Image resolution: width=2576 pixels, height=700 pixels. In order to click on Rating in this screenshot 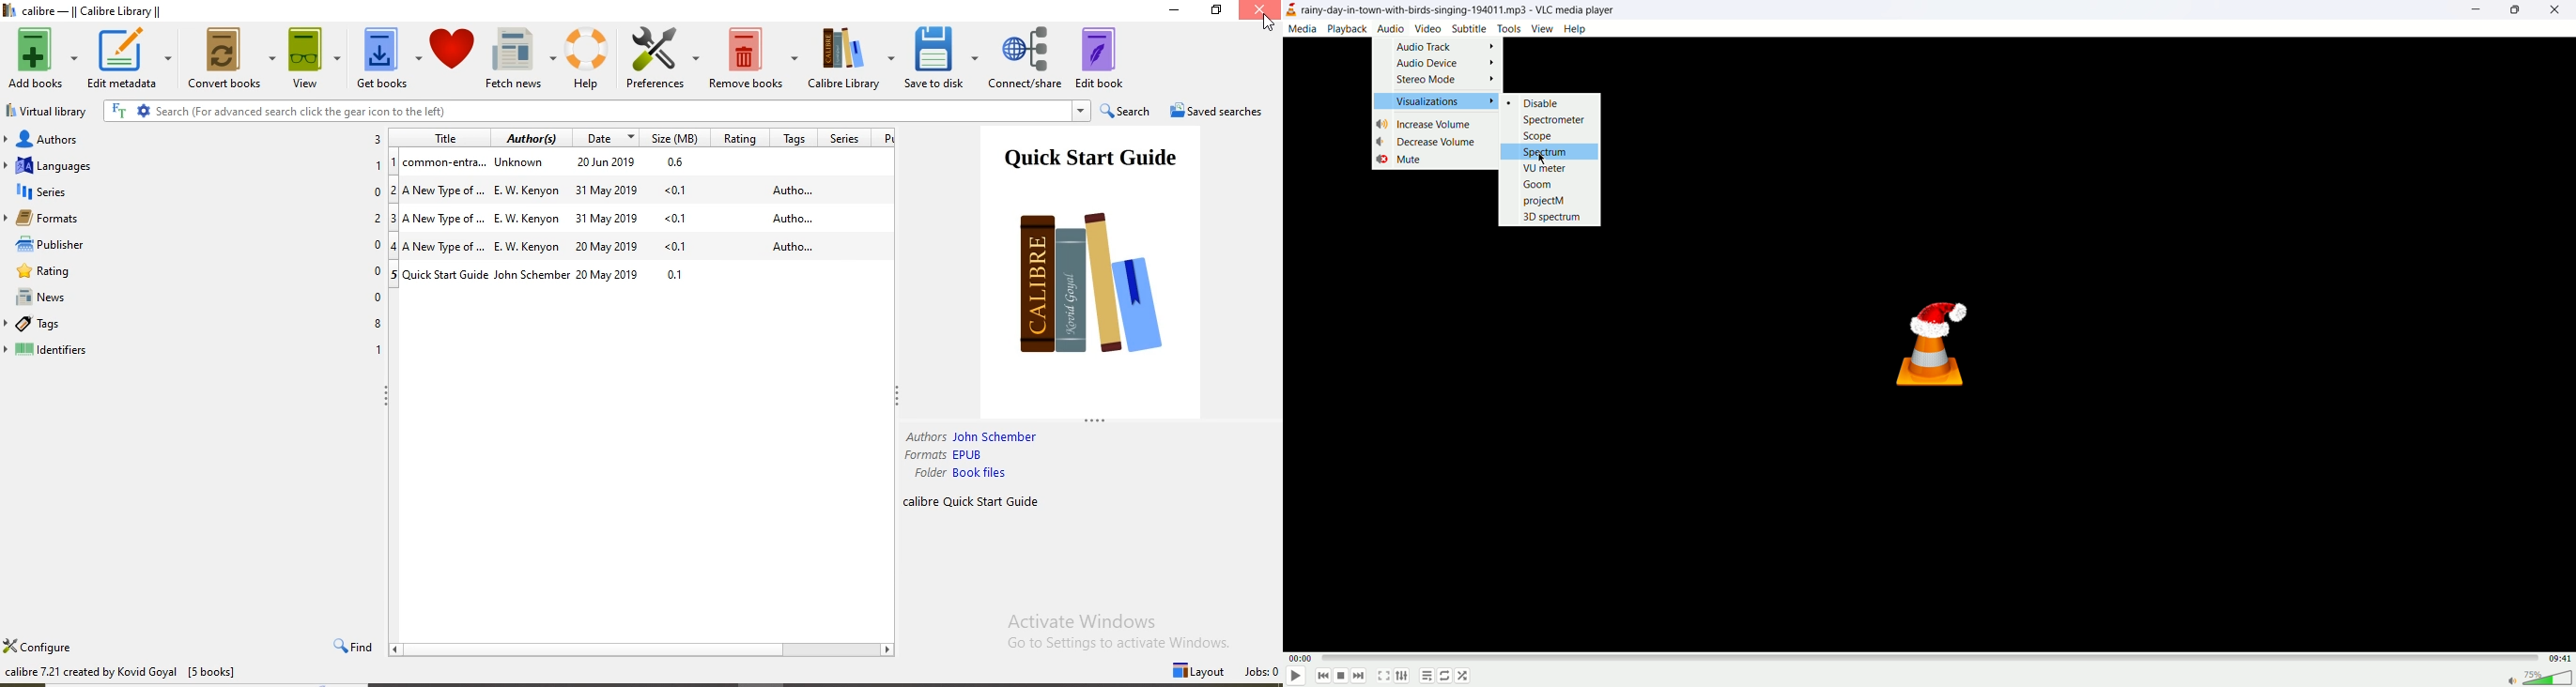, I will do `click(194, 273)`.